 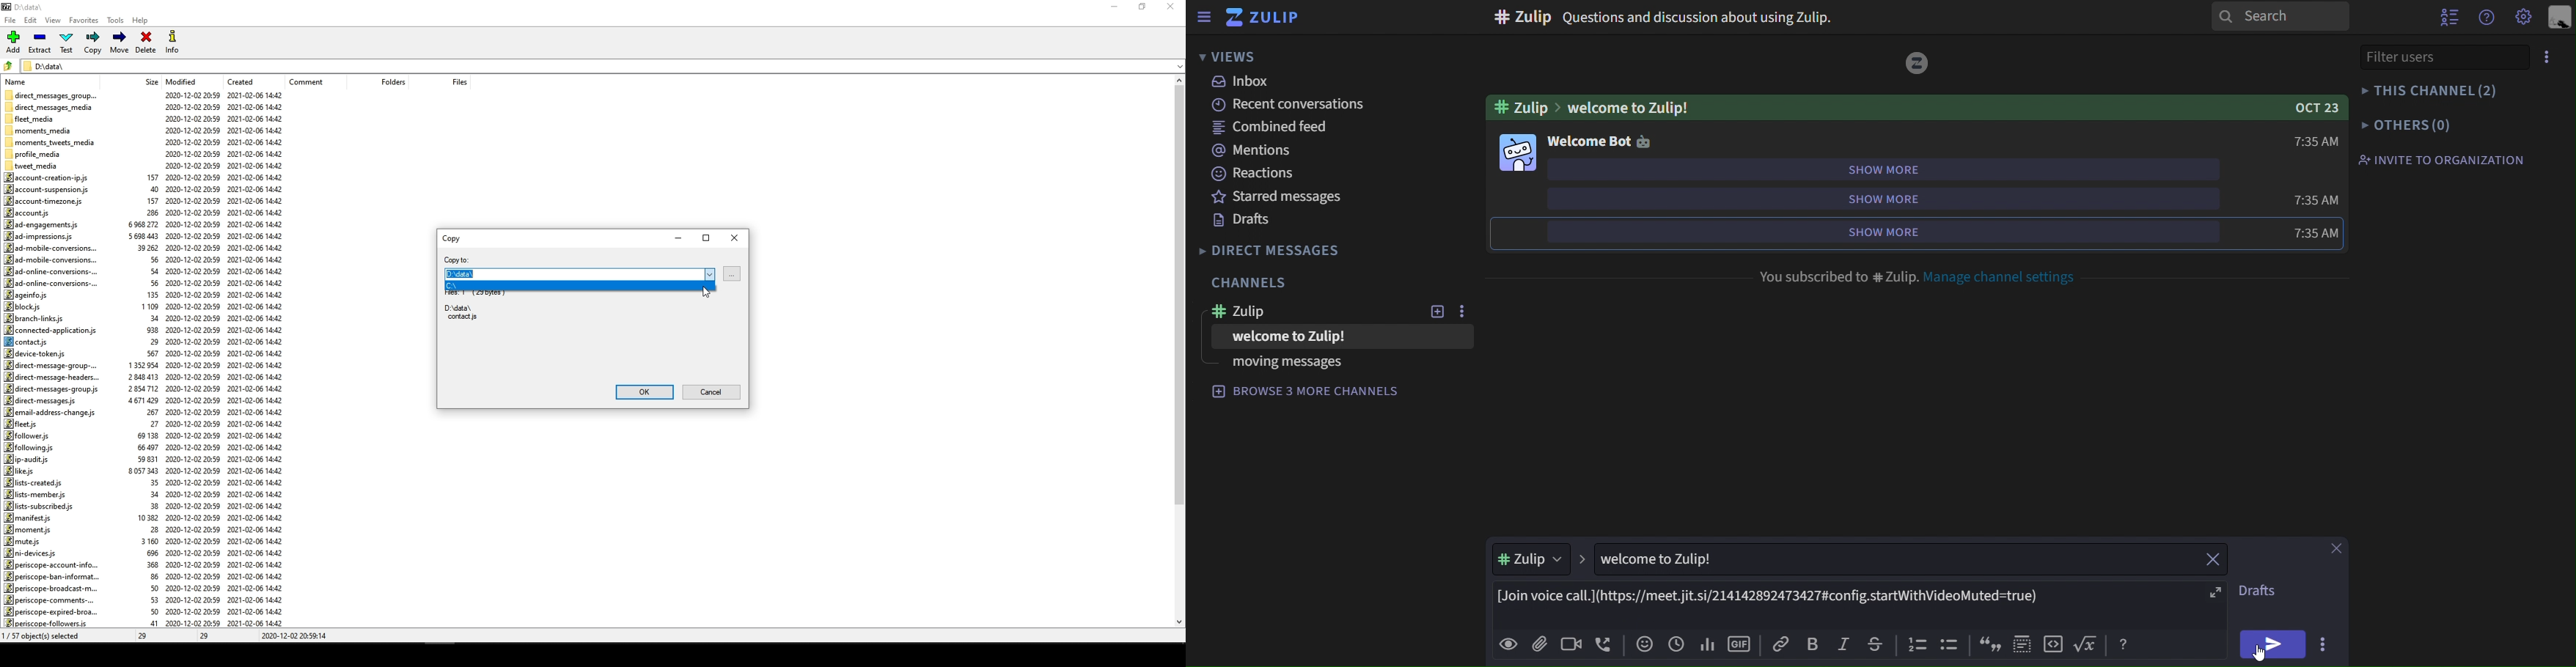 What do you see at coordinates (712, 392) in the screenshot?
I see `Cancel` at bounding box center [712, 392].